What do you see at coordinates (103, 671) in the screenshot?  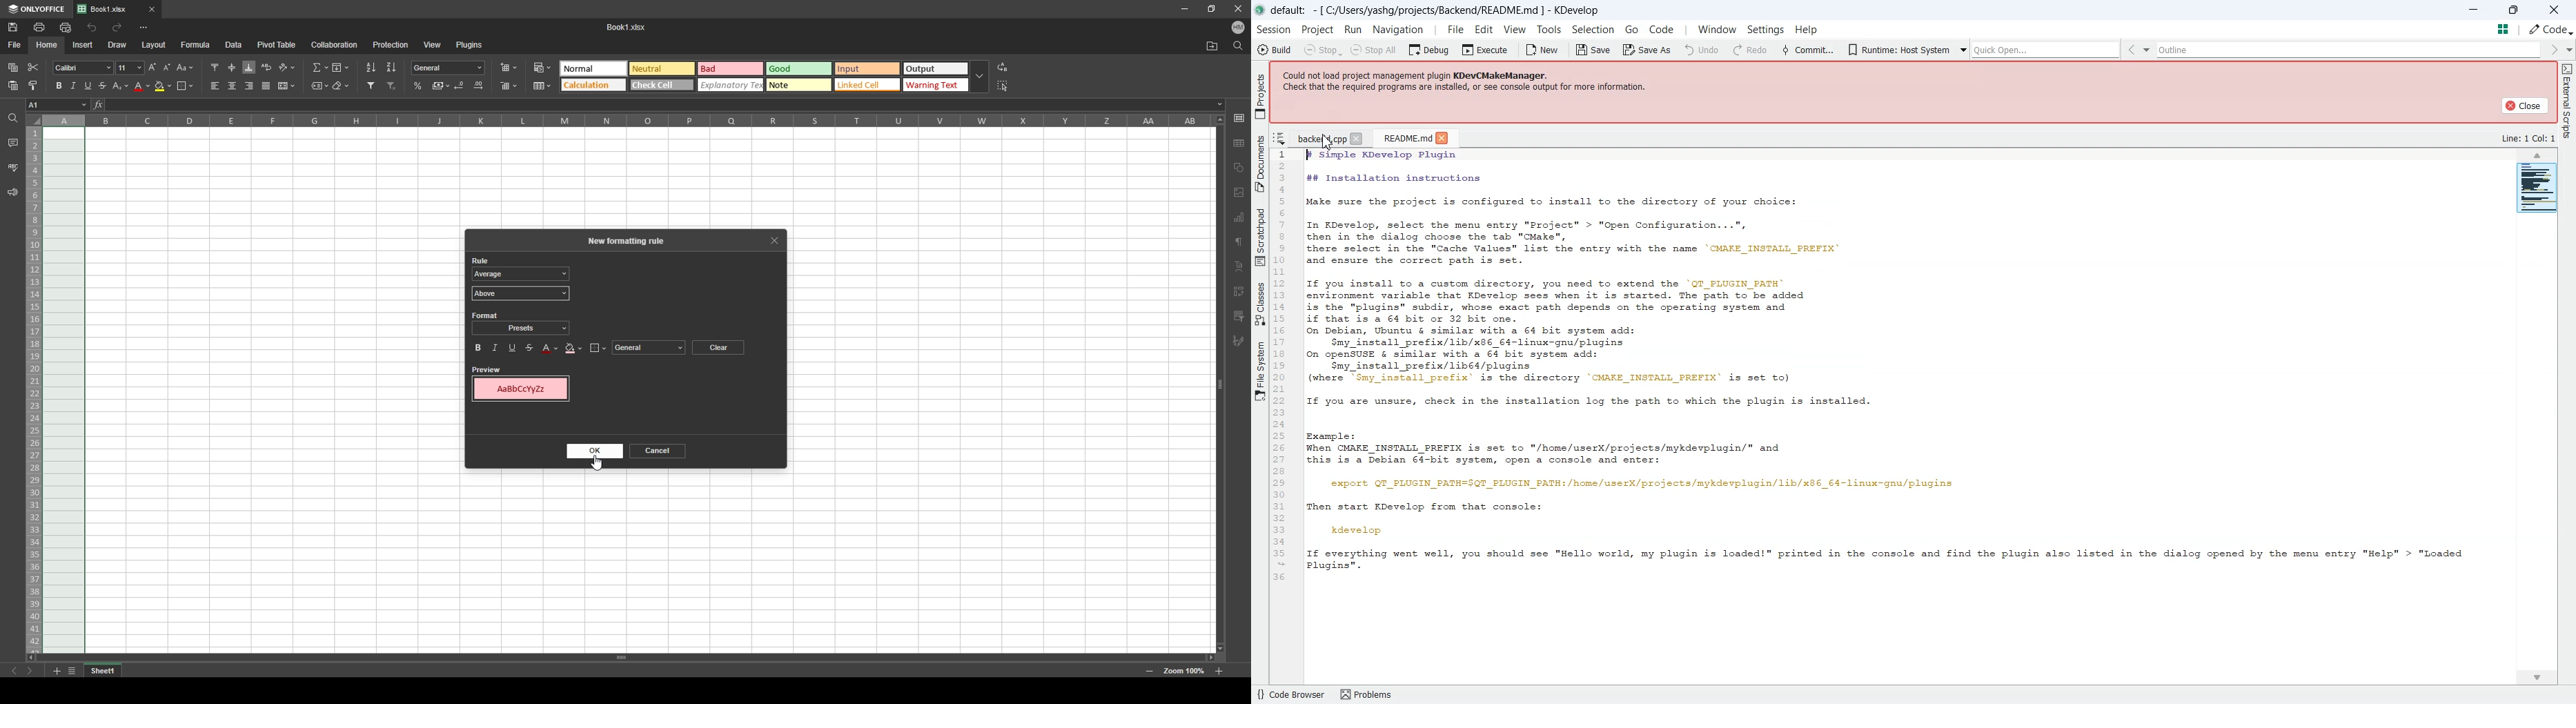 I see `tab` at bounding box center [103, 671].